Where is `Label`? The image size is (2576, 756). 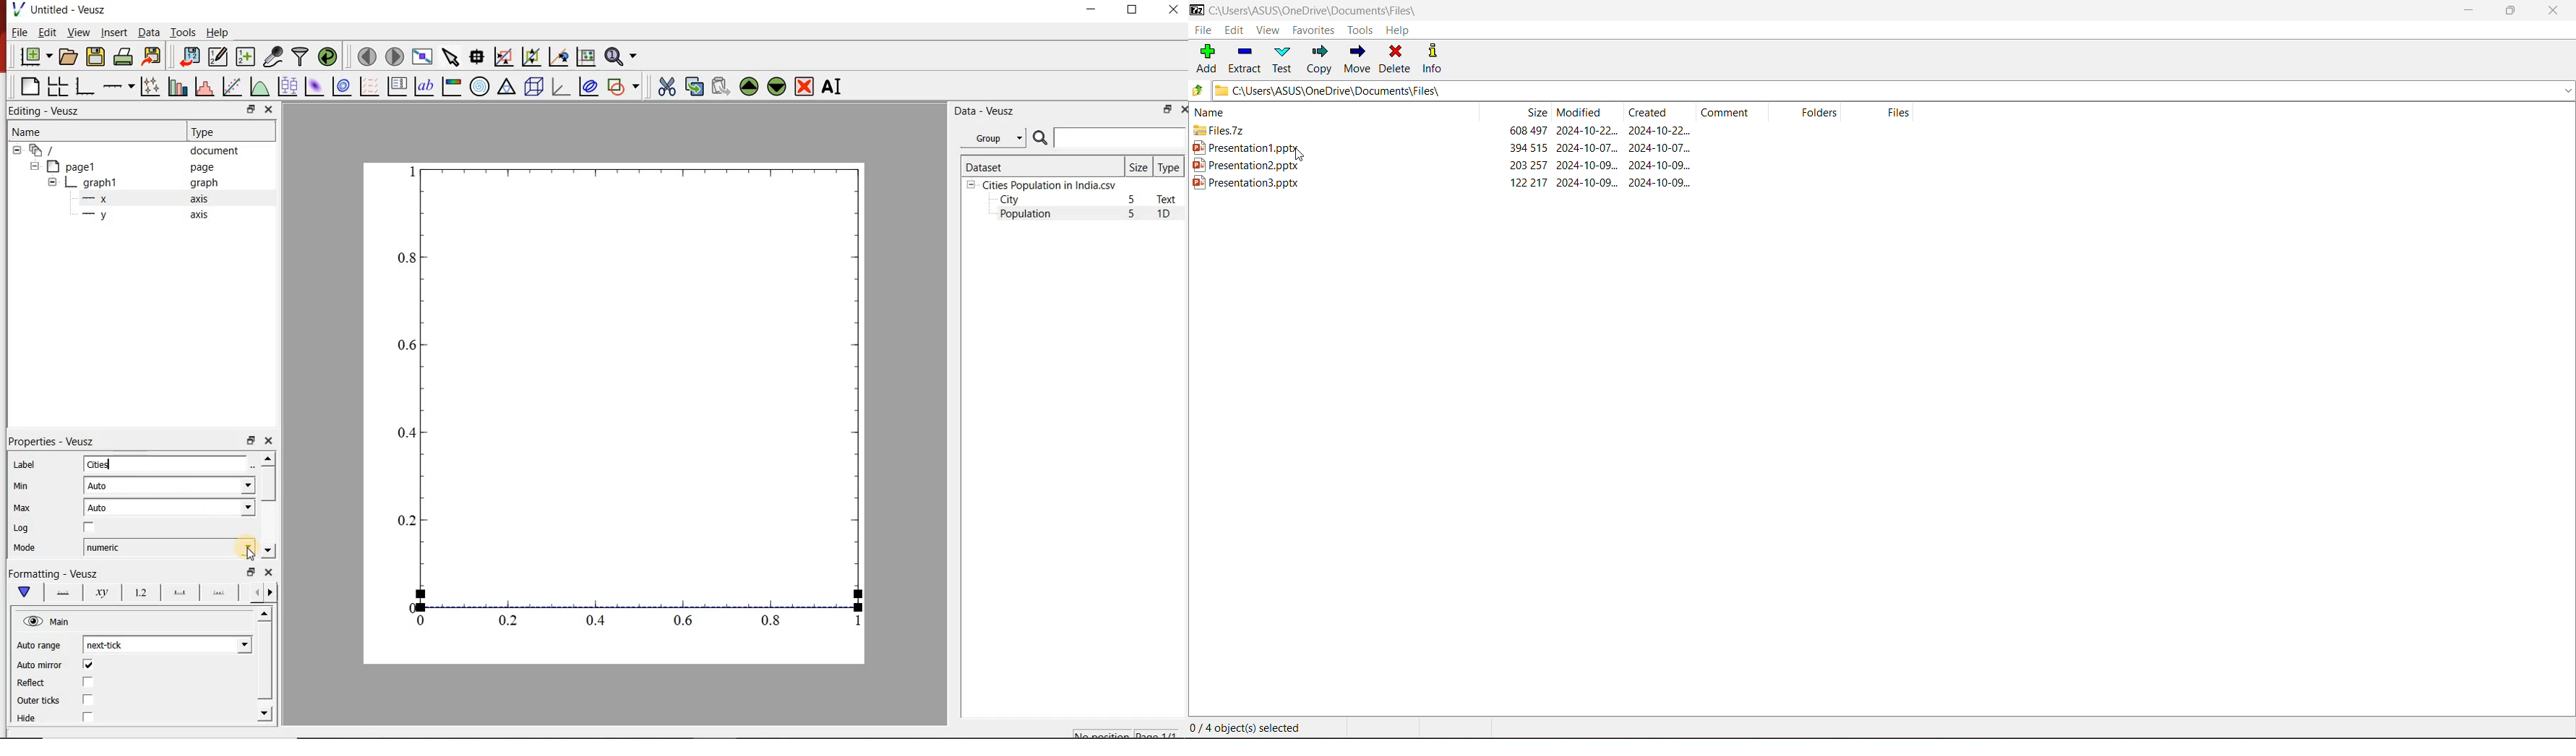 Label is located at coordinates (23, 464).